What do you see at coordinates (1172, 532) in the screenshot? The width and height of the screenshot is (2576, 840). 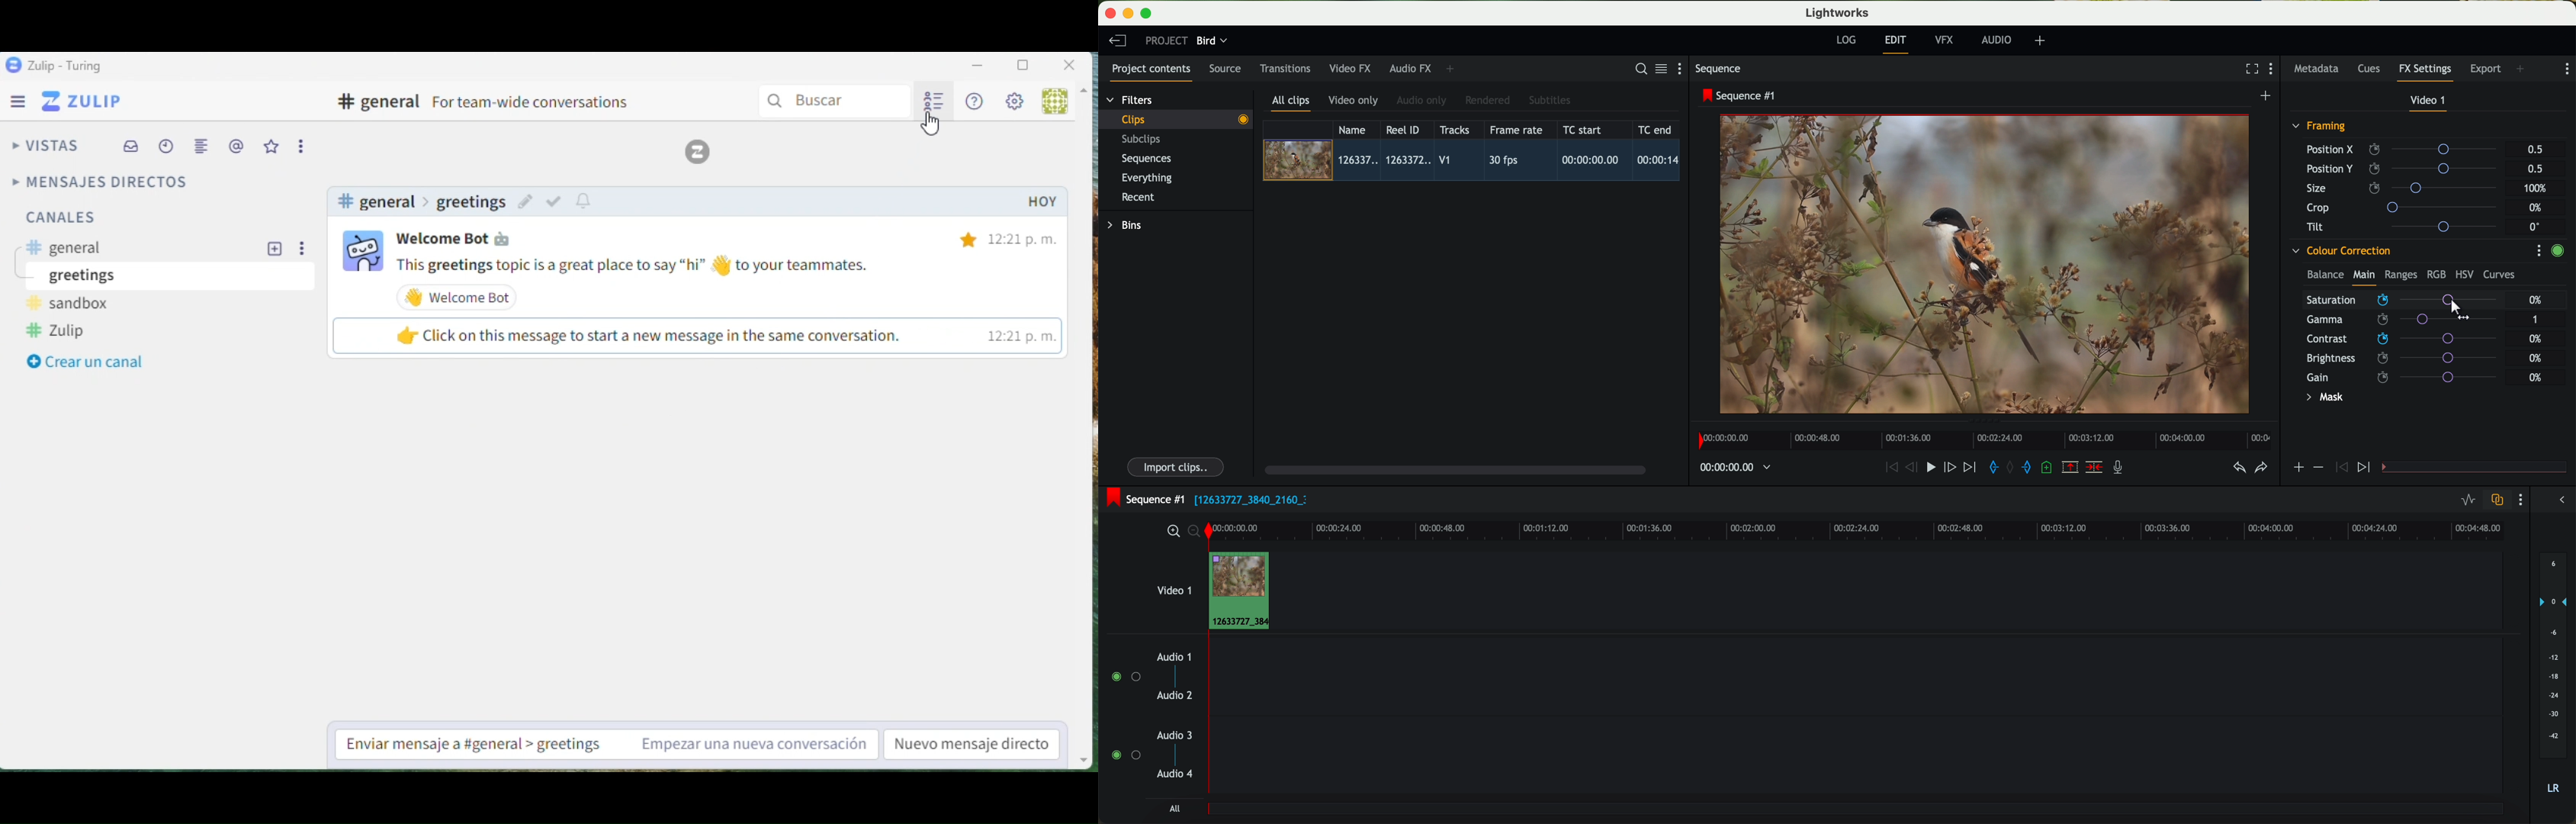 I see `zoom in` at bounding box center [1172, 532].